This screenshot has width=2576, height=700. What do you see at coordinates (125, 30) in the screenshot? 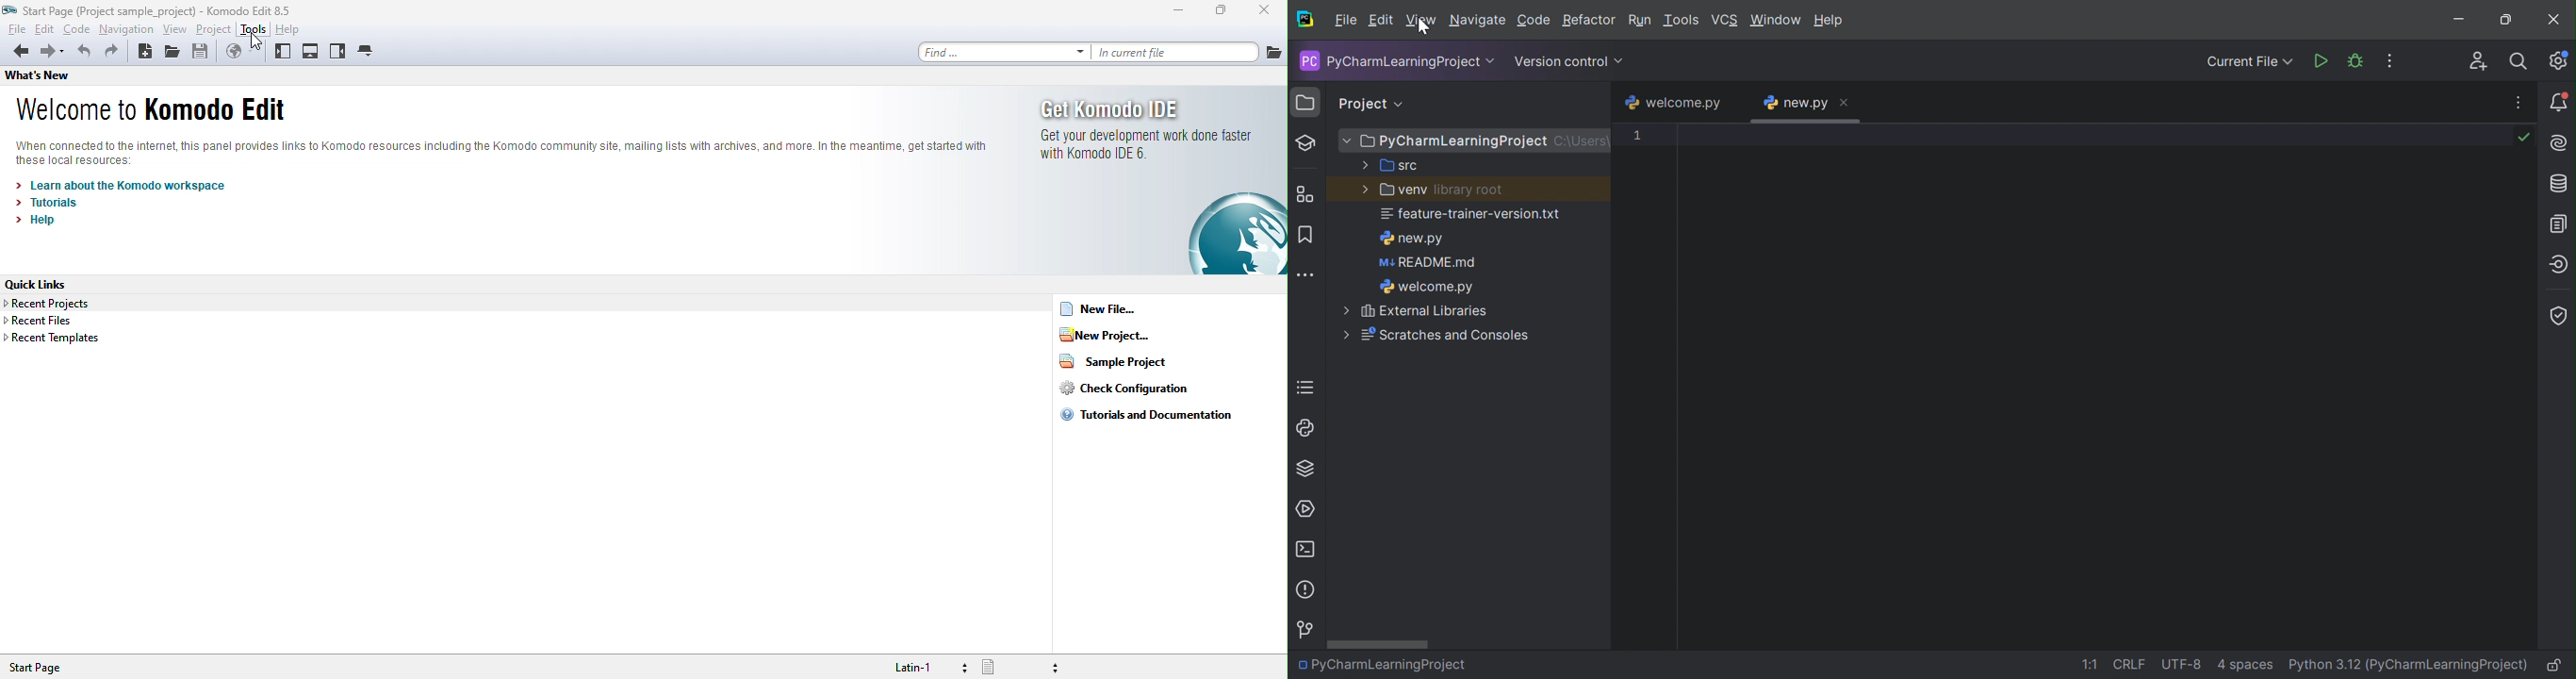
I see `navigation` at bounding box center [125, 30].